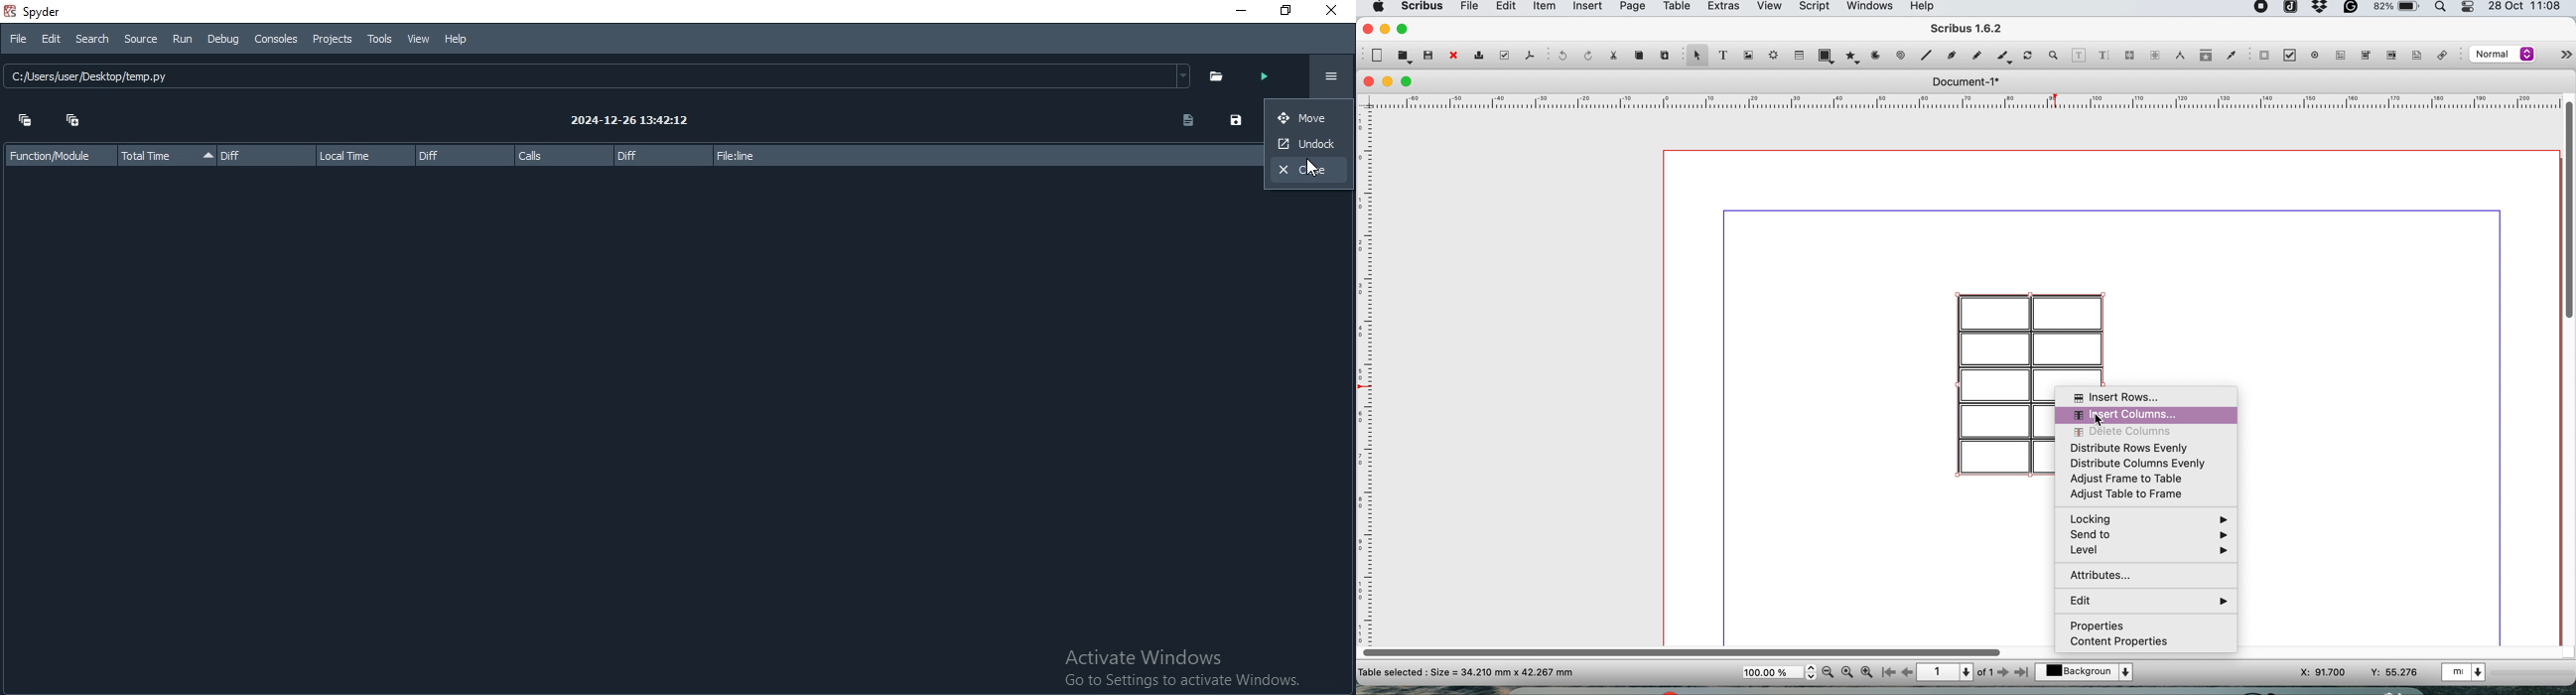  I want to click on freehand line, so click(1974, 56).